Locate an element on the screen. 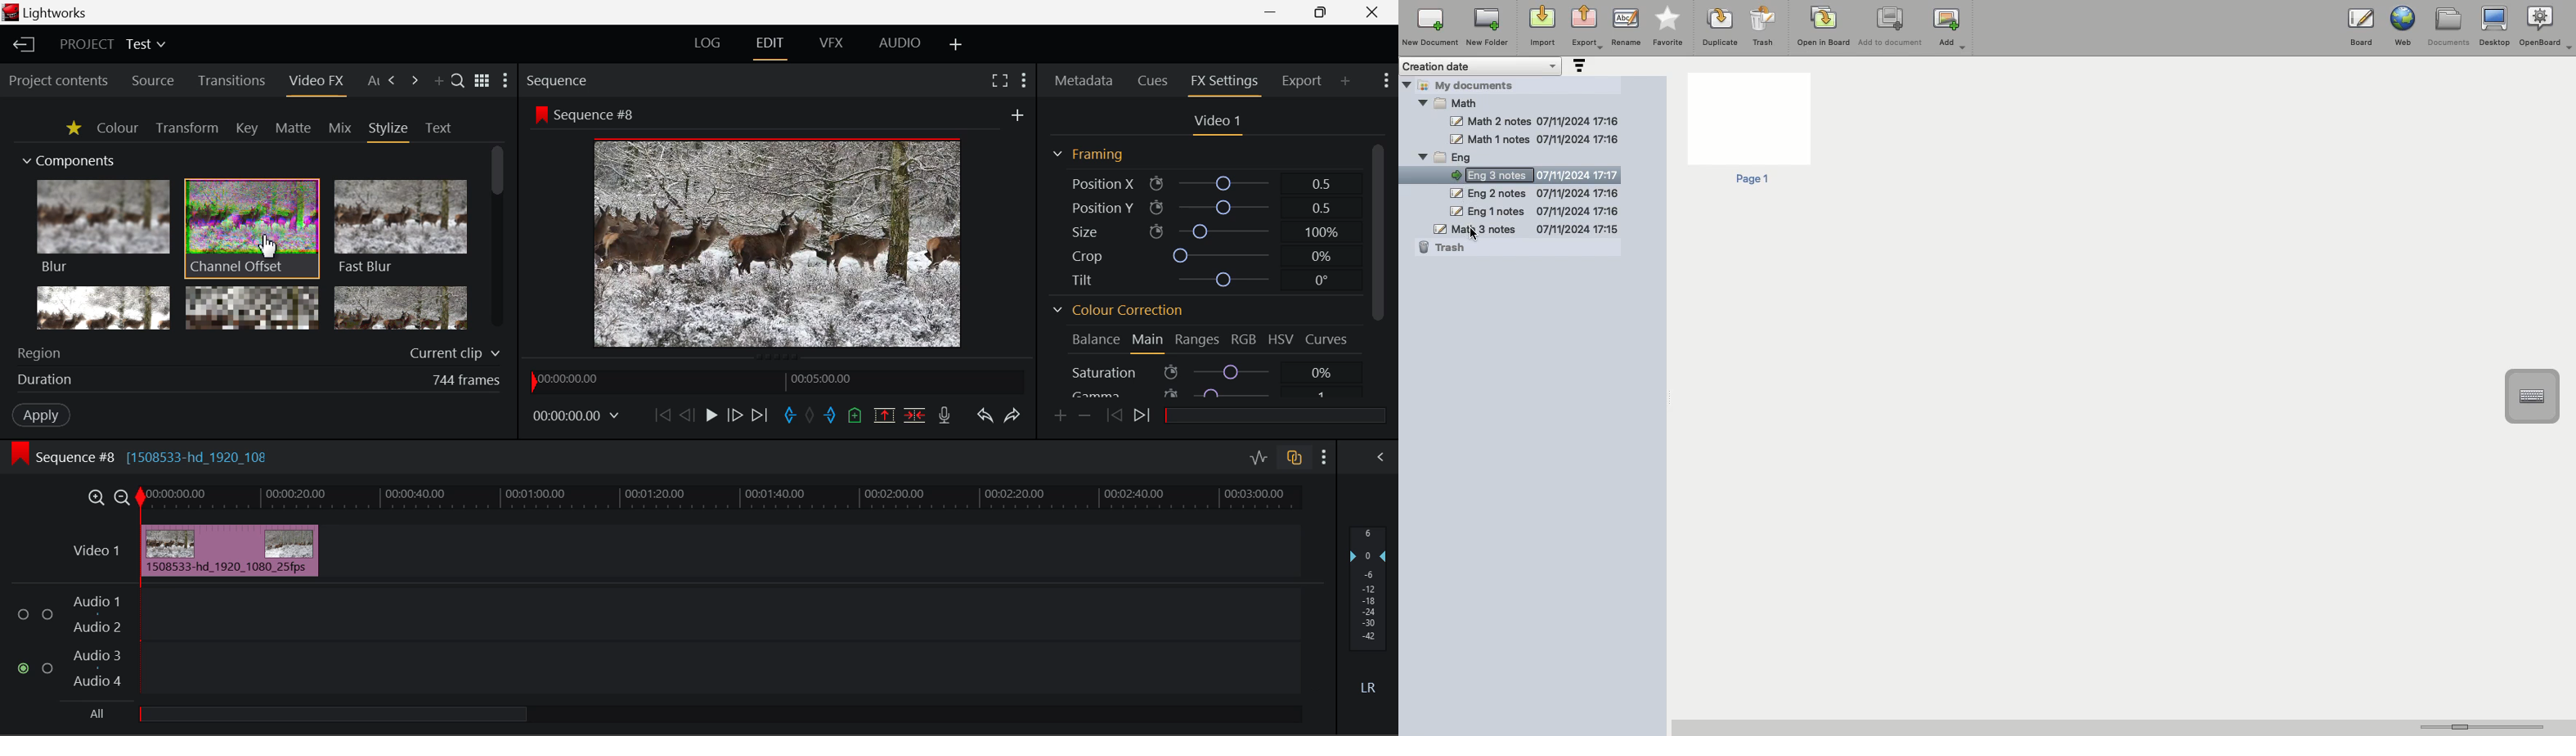 The image size is (2576, 756). Page 1 is located at coordinates (1748, 130).